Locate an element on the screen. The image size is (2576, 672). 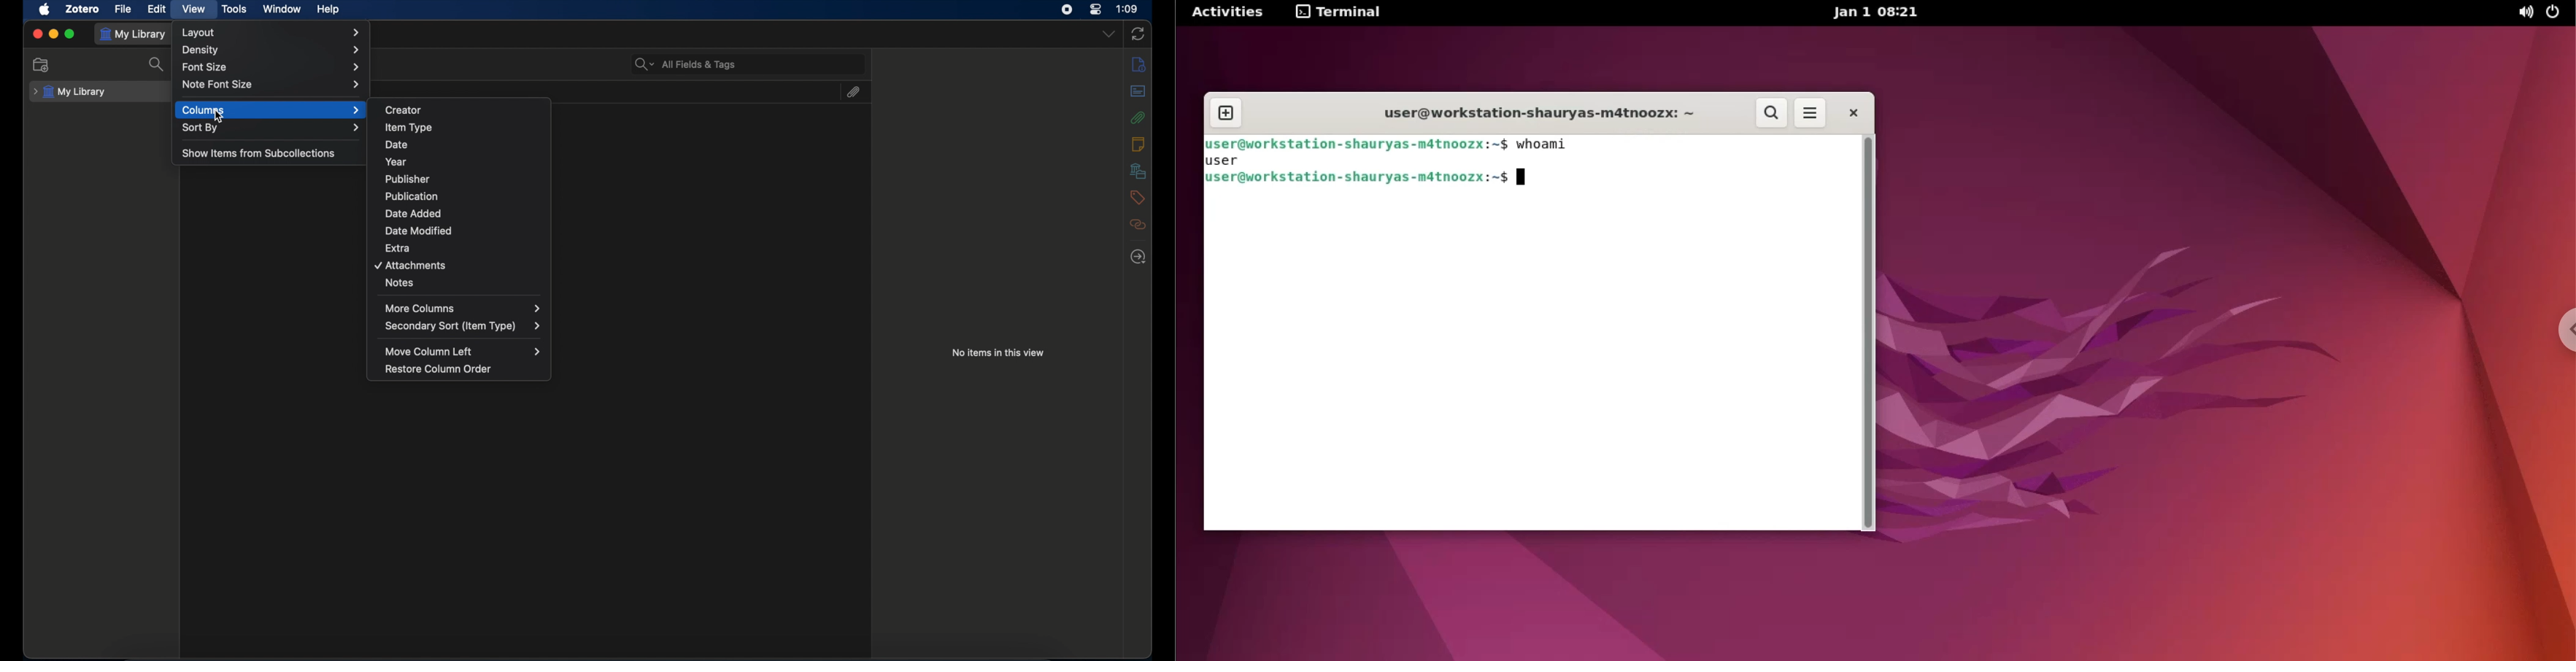
secondary sort is located at coordinates (463, 326).